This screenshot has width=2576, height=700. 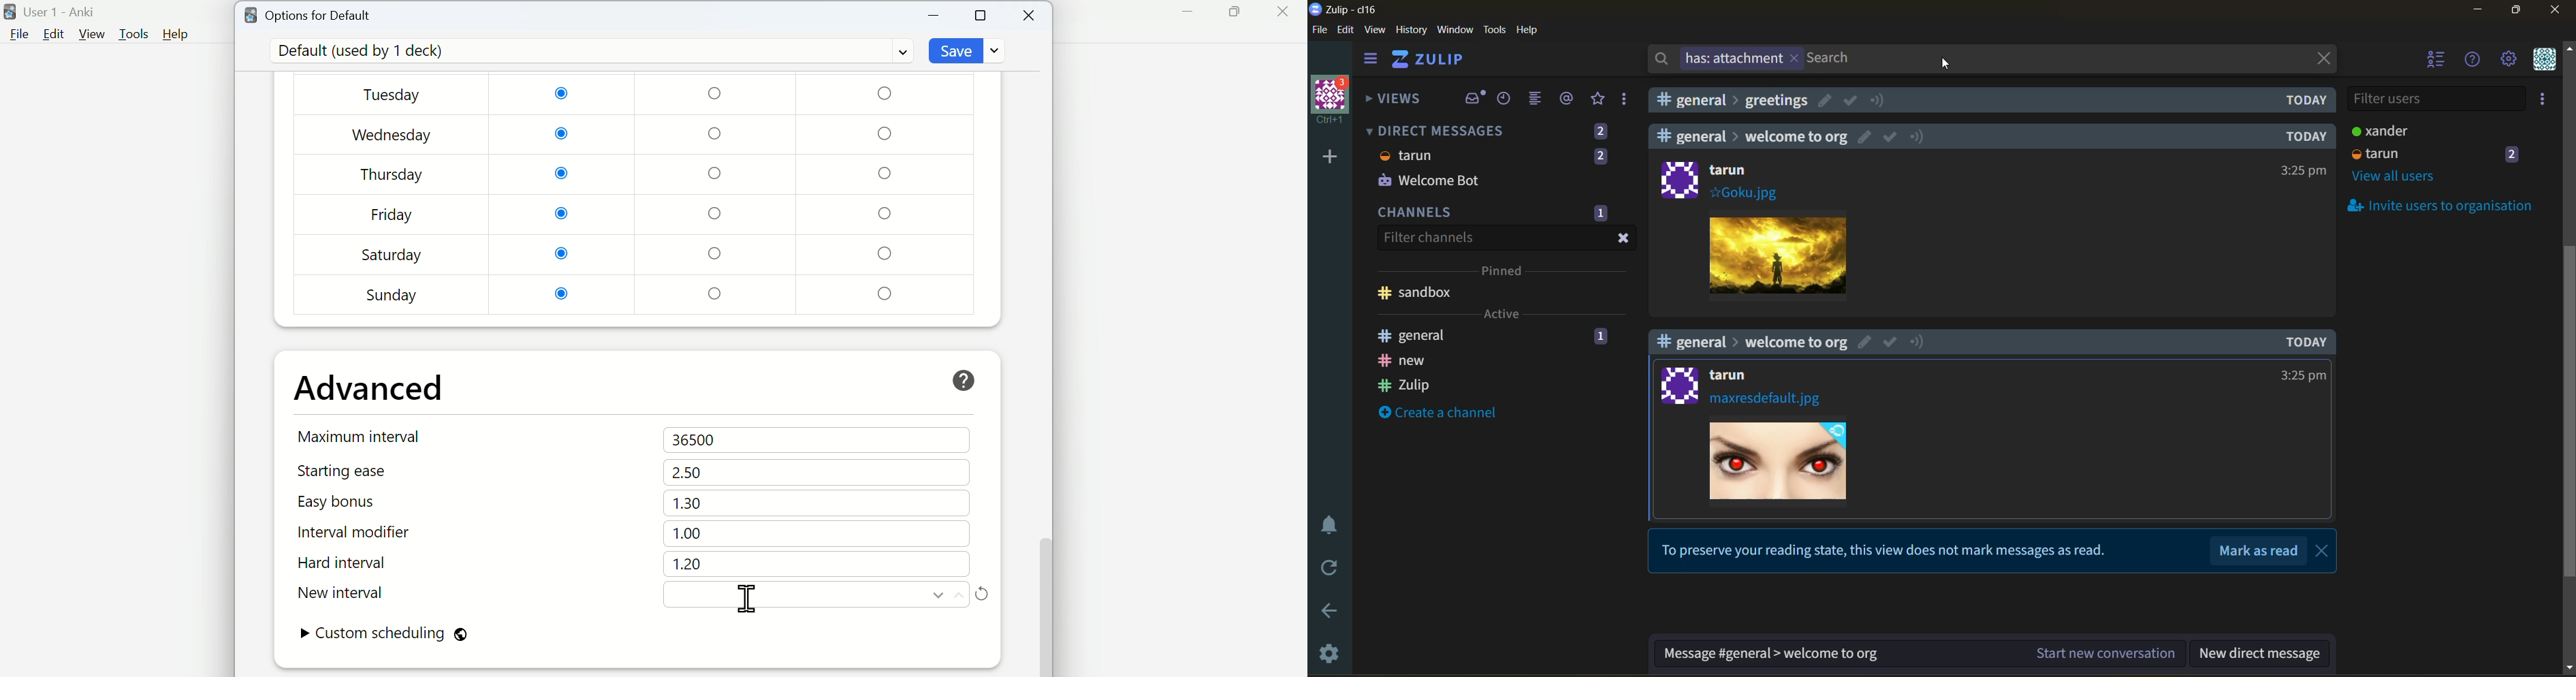 I want to click on help, so click(x=964, y=381).